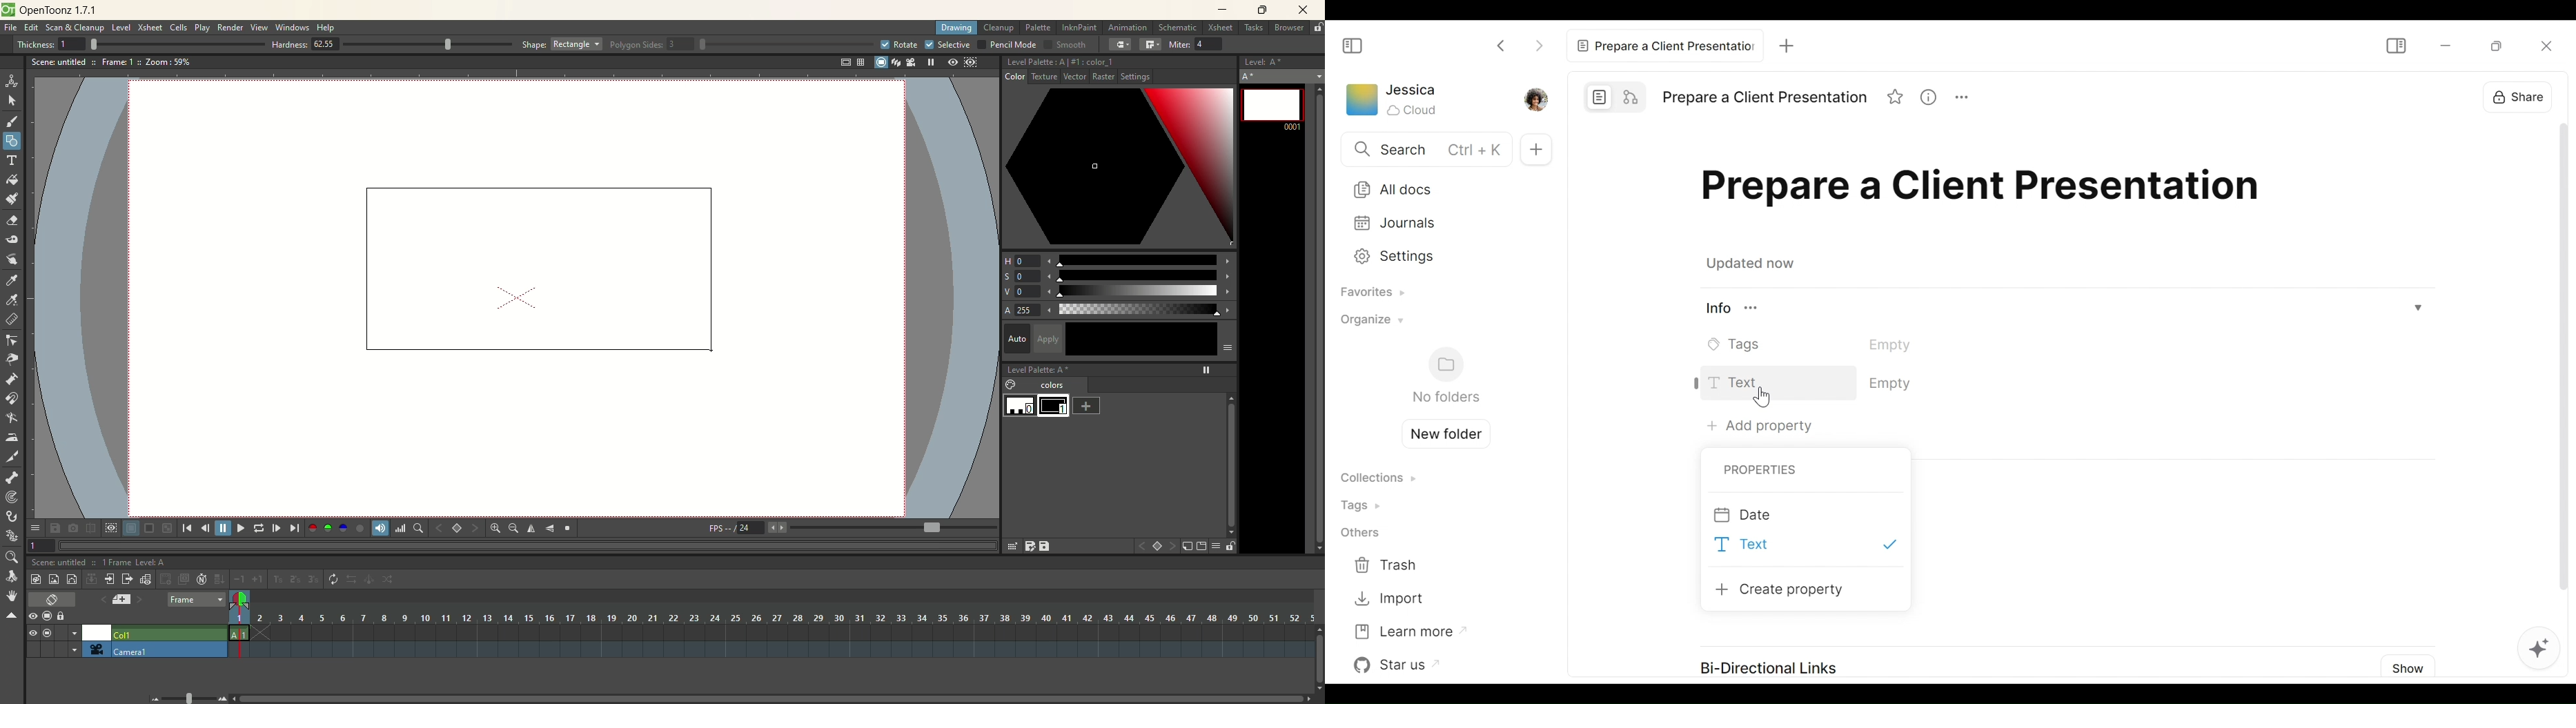 The width and height of the screenshot is (2576, 728). Describe the element at coordinates (140, 601) in the screenshot. I see `next memo` at that location.